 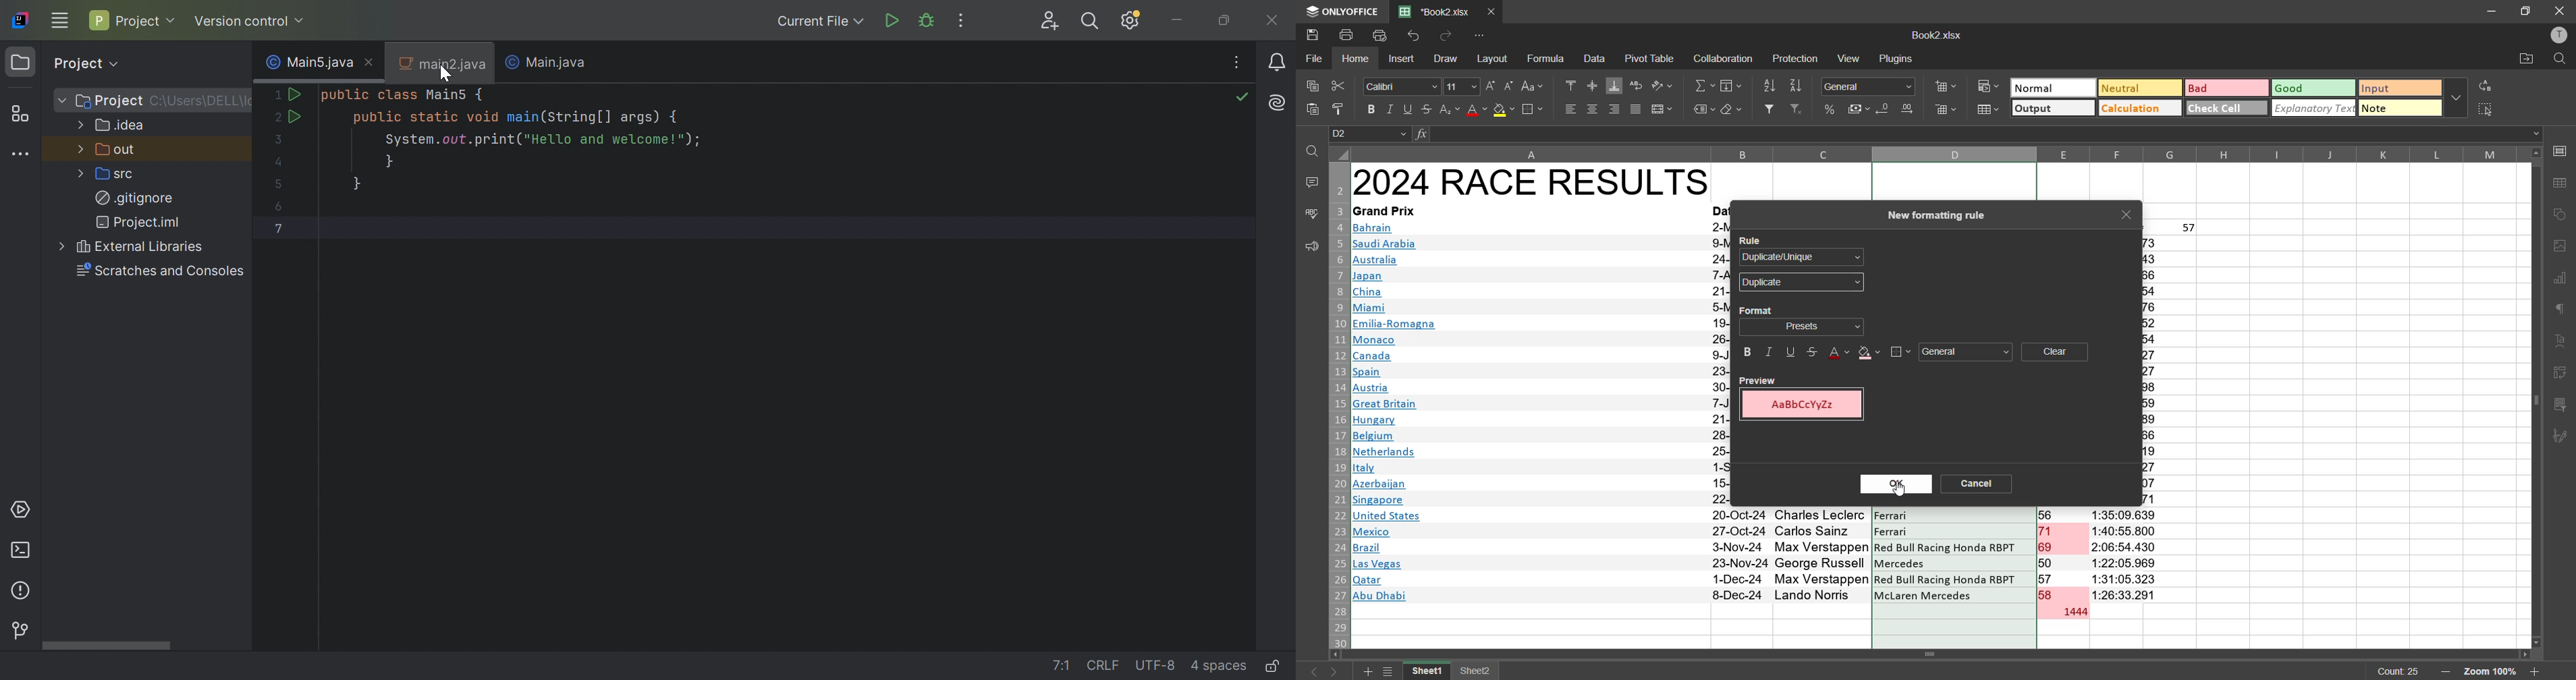 I want to click on 2, so click(x=276, y=117).